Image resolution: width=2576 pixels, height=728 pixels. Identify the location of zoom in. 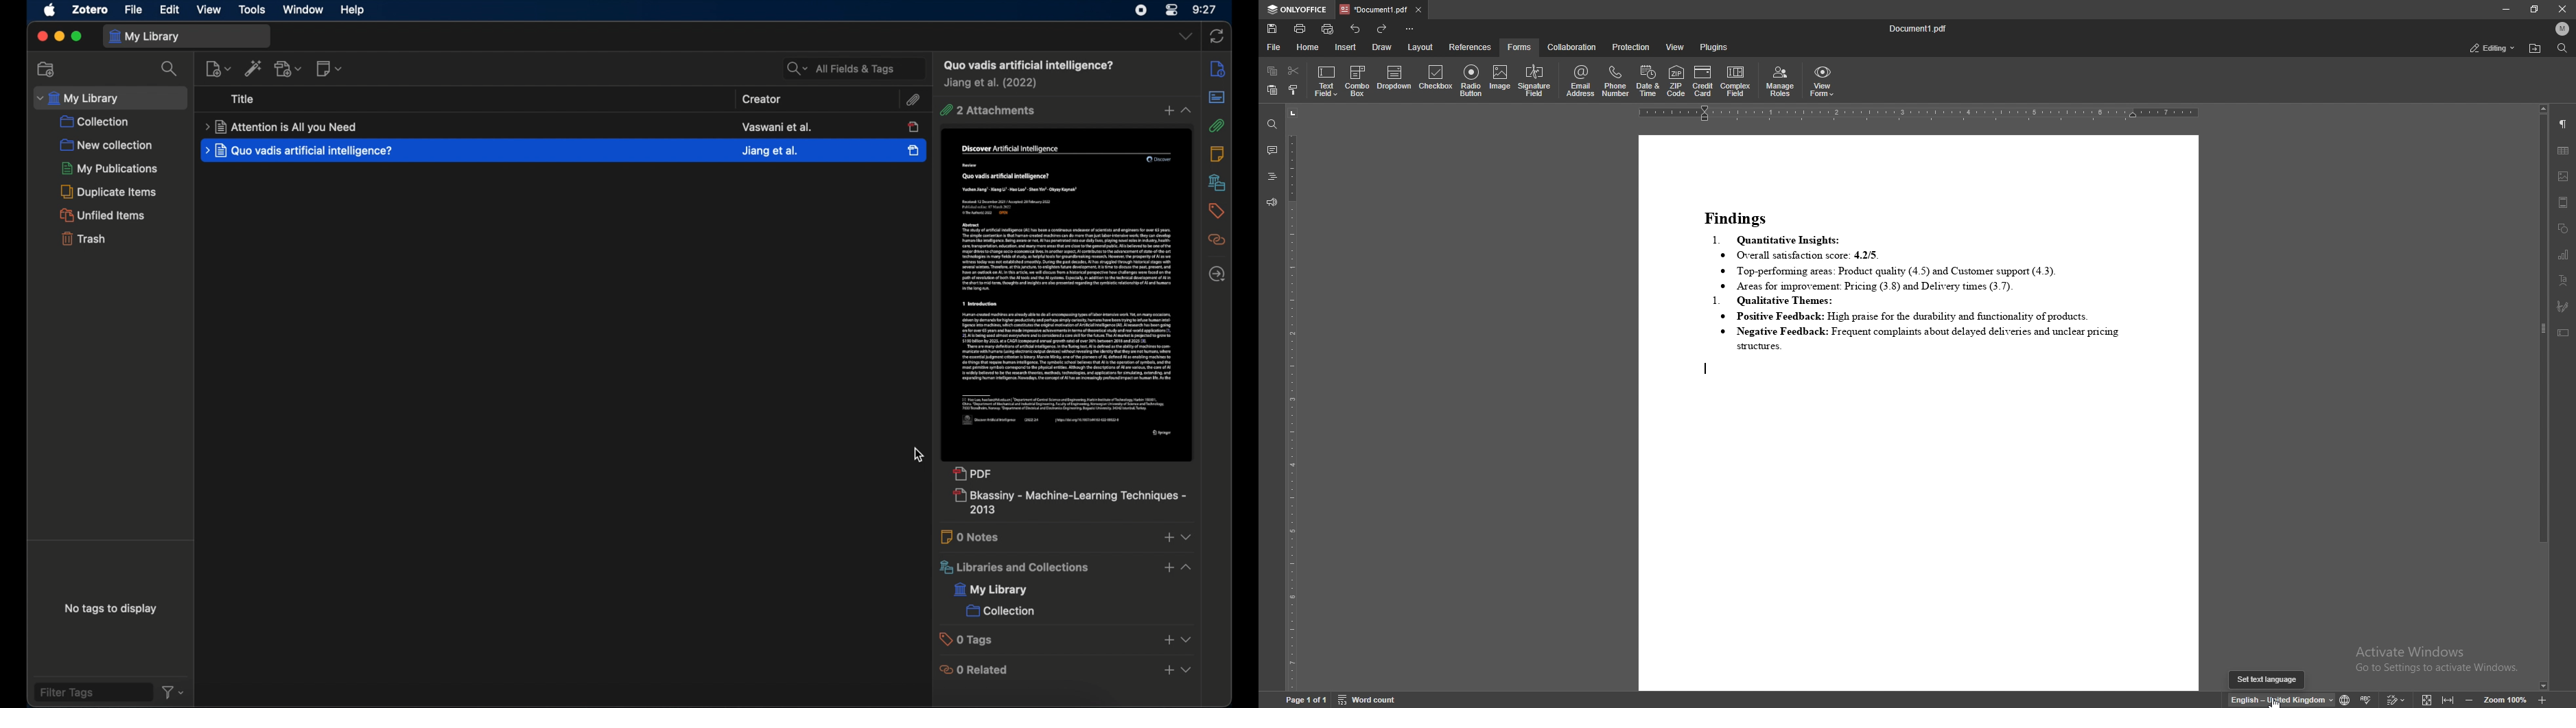
(2542, 700).